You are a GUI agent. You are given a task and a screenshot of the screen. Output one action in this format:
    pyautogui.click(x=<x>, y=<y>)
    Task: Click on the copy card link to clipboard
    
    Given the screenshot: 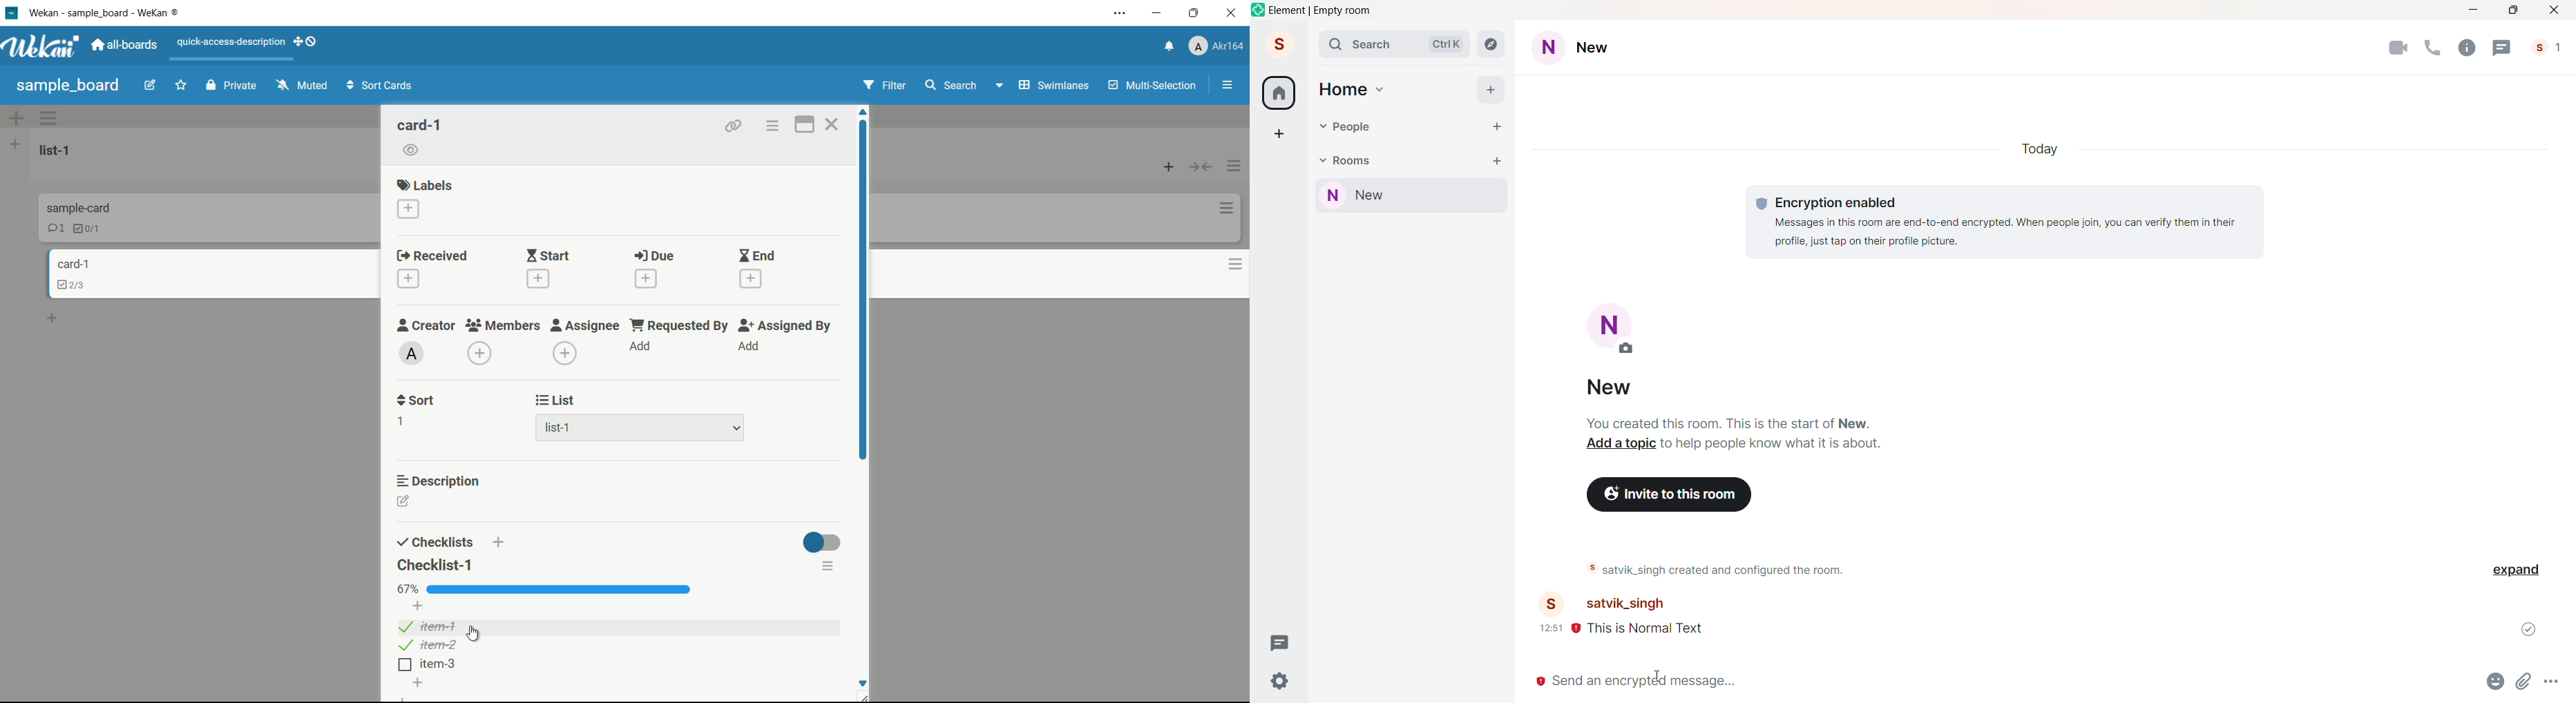 What is the action you would take?
    pyautogui.click(x=735, y=126)
    